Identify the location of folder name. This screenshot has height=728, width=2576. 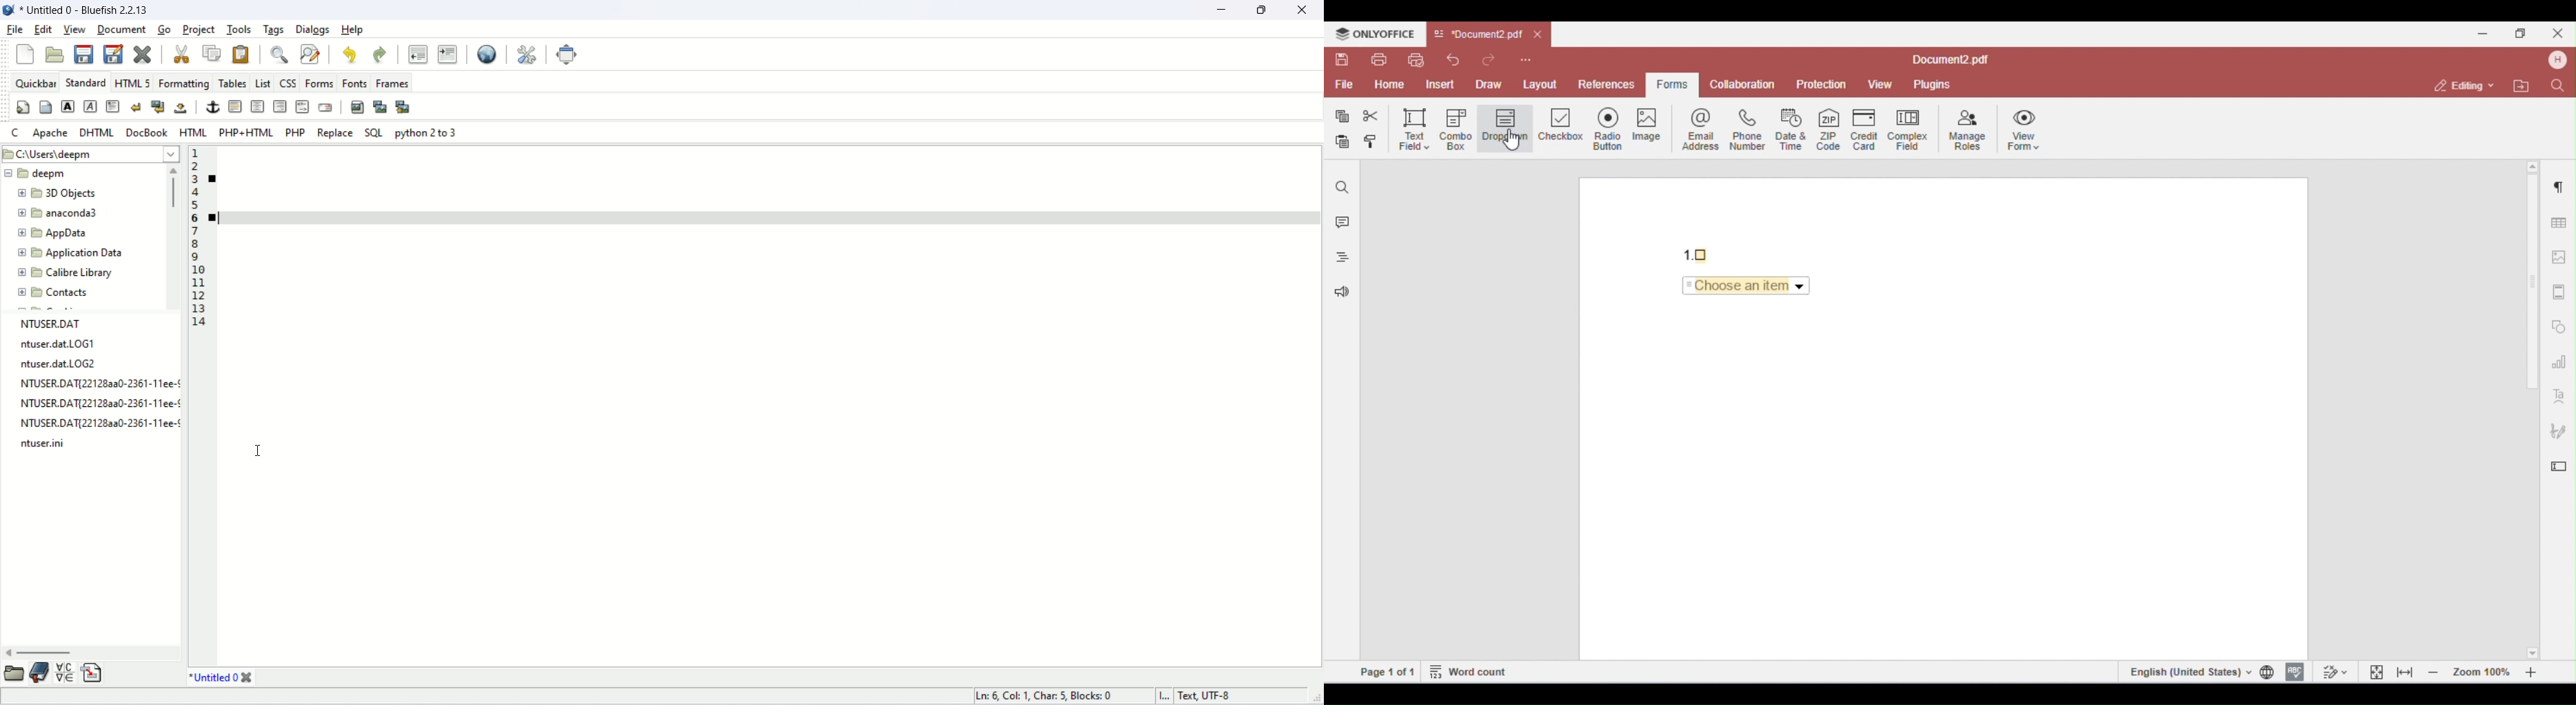
(59, 293).